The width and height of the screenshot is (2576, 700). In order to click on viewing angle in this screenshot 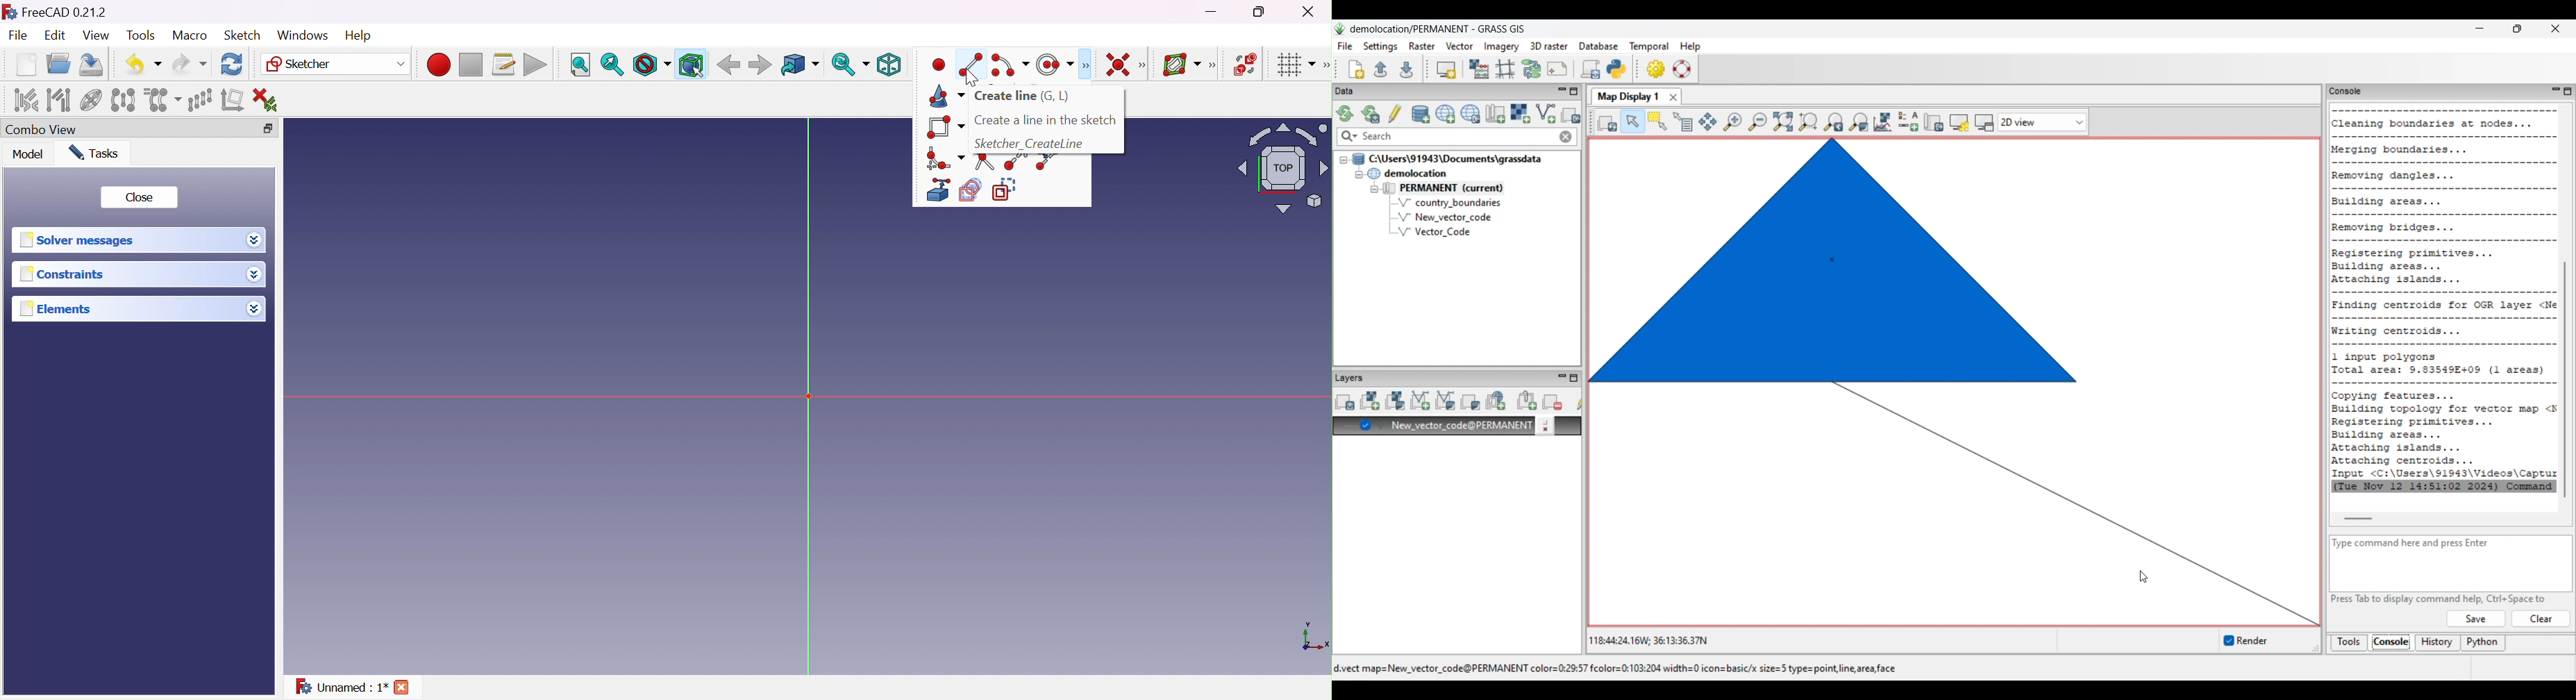, I will do `click(1273, 172)`.